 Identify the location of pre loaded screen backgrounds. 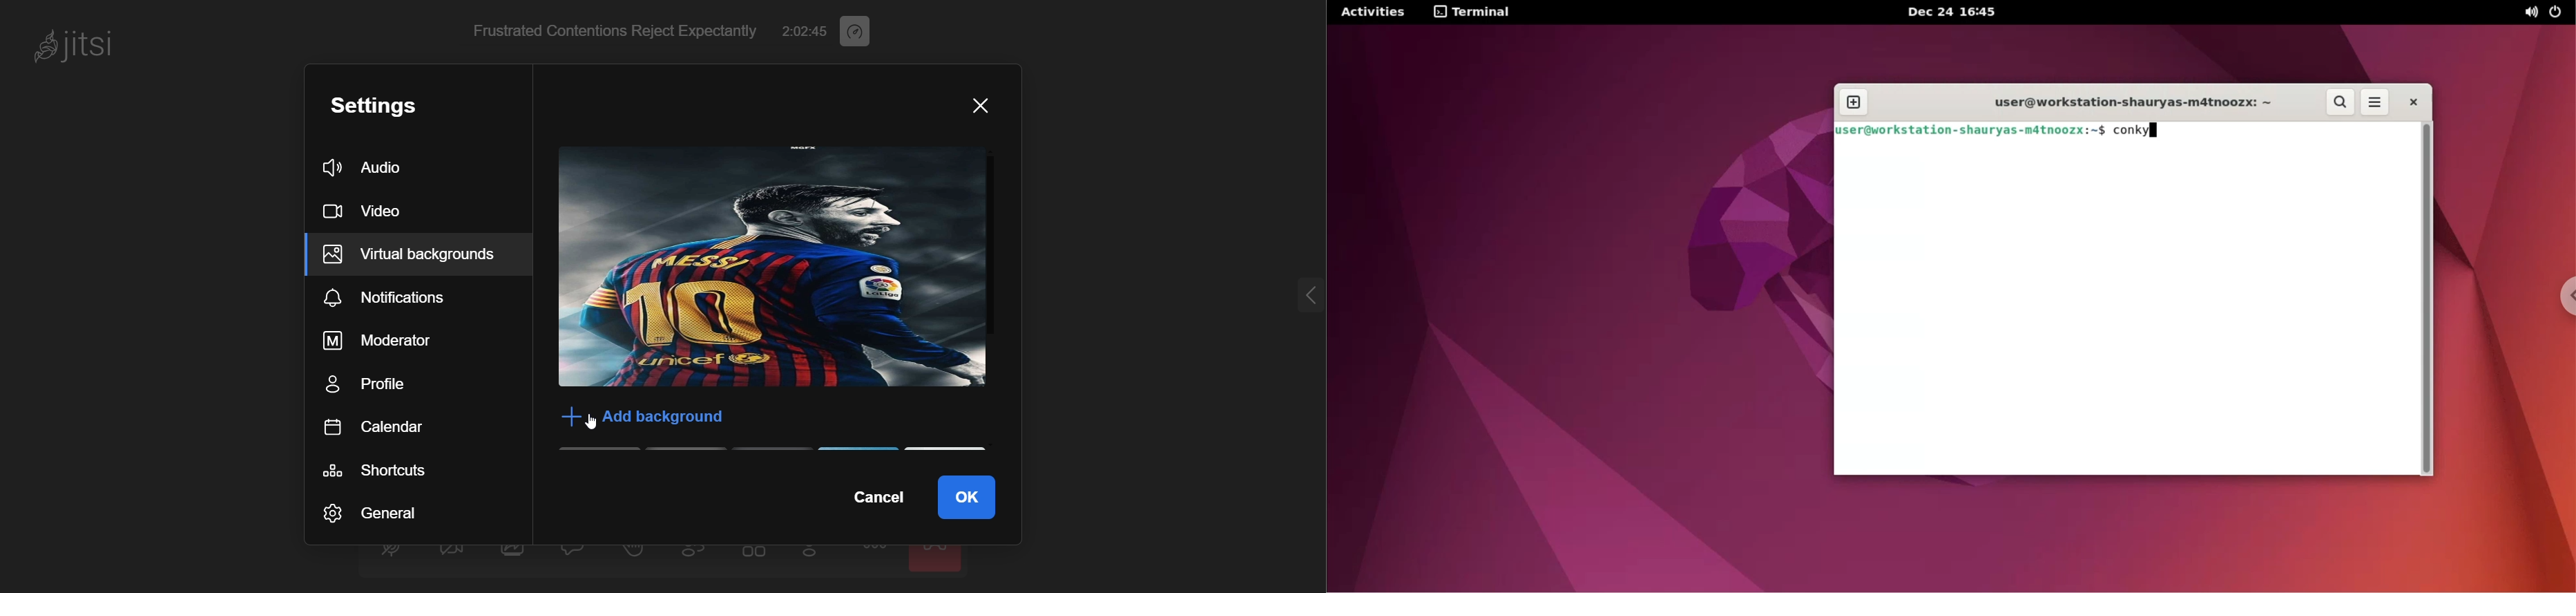
(782, 451).